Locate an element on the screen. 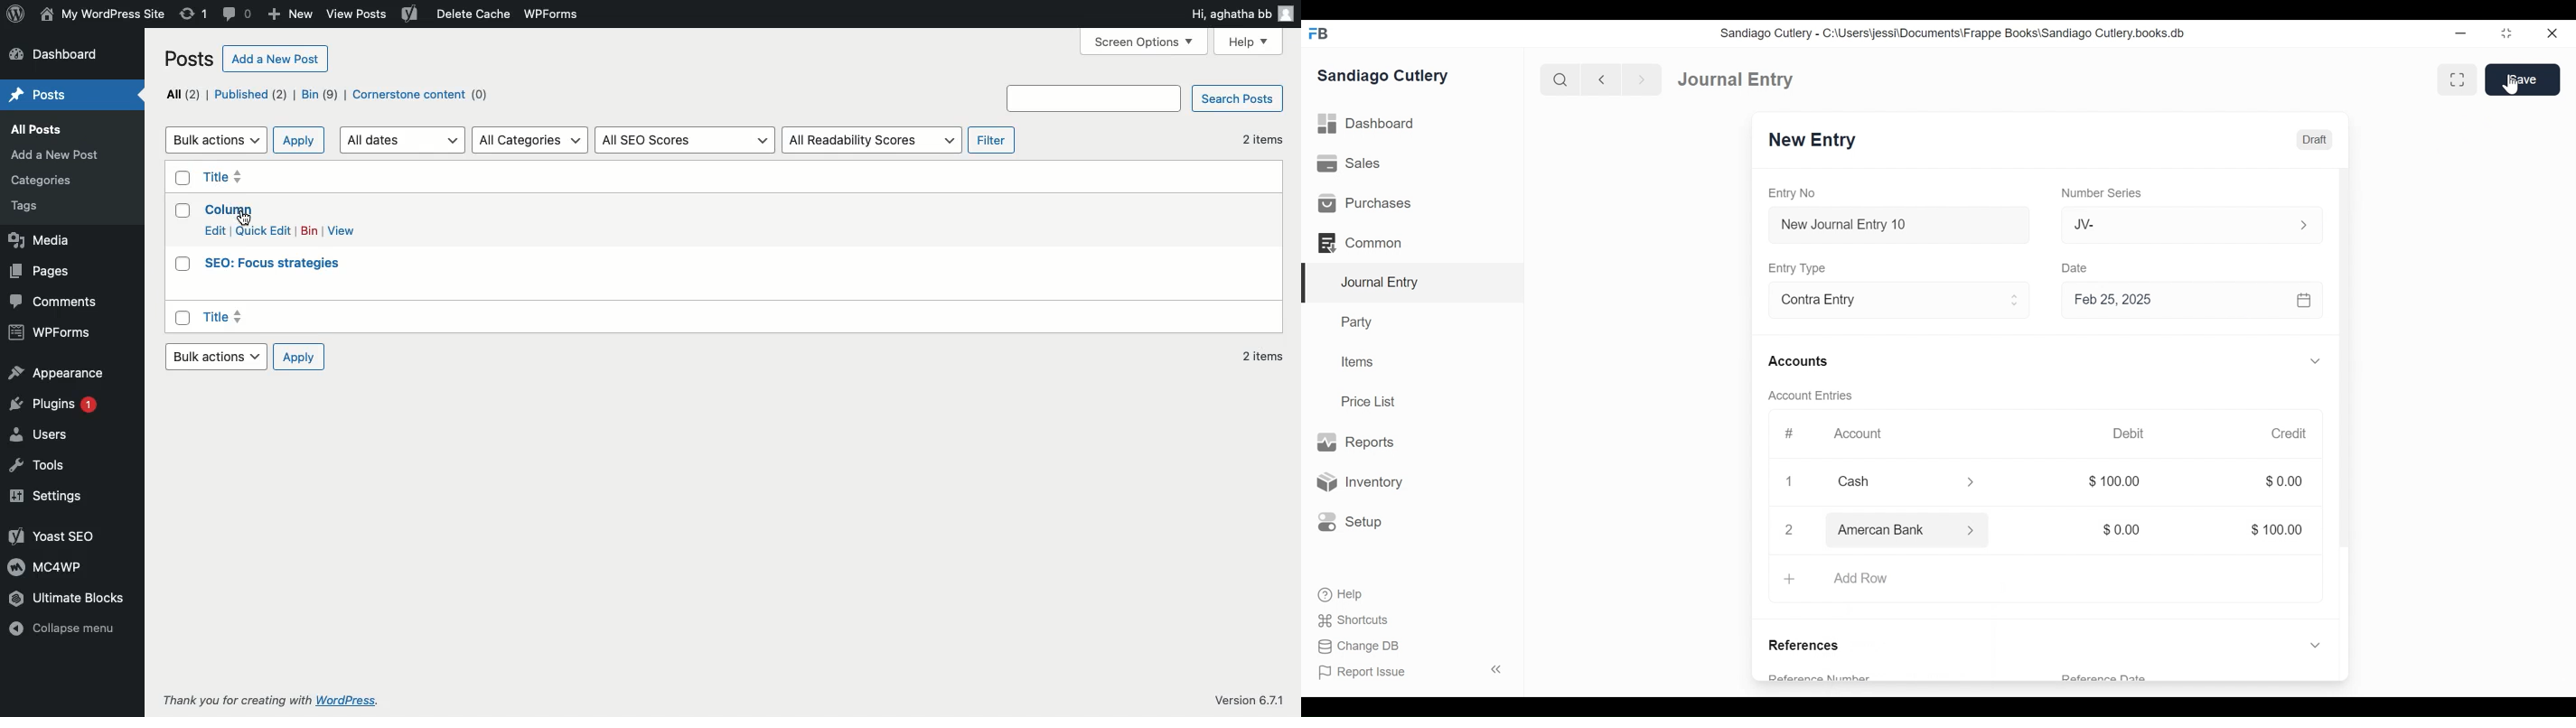 The image size is (2576, 728). view posts is located at coordinates (357, 18).